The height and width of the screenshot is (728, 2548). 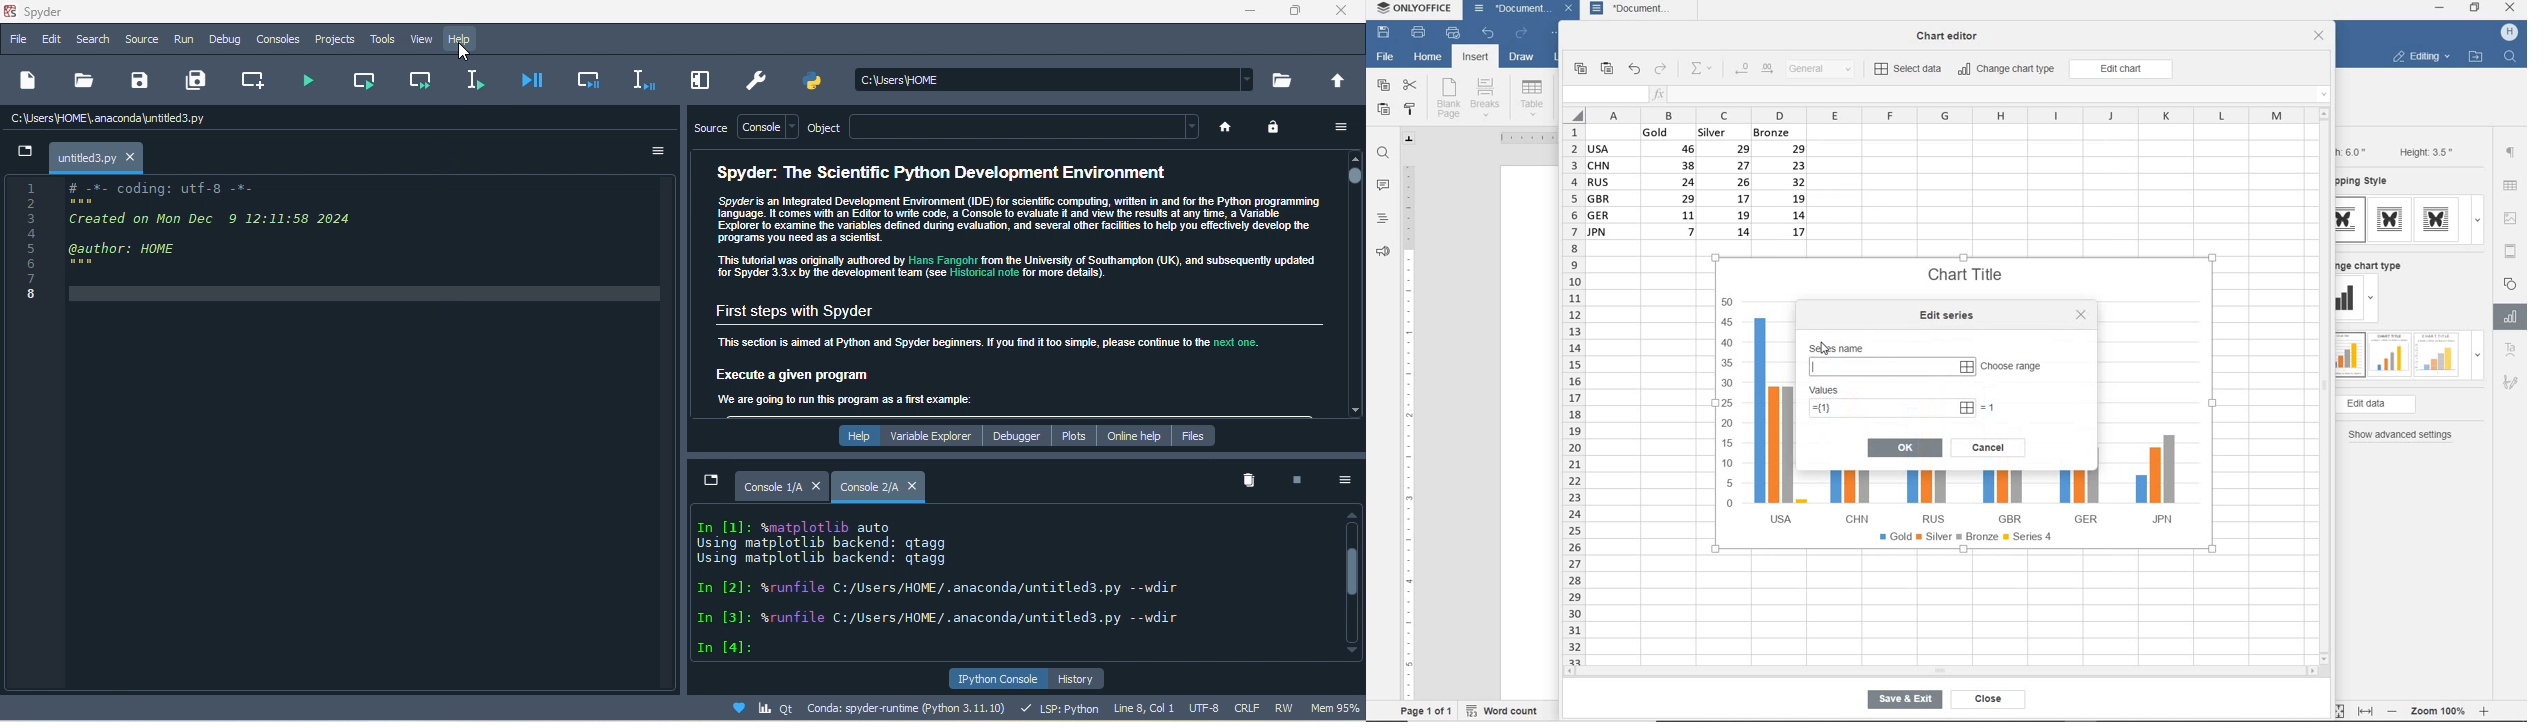 I want to click on type 3, so click(x=2438, y=353).